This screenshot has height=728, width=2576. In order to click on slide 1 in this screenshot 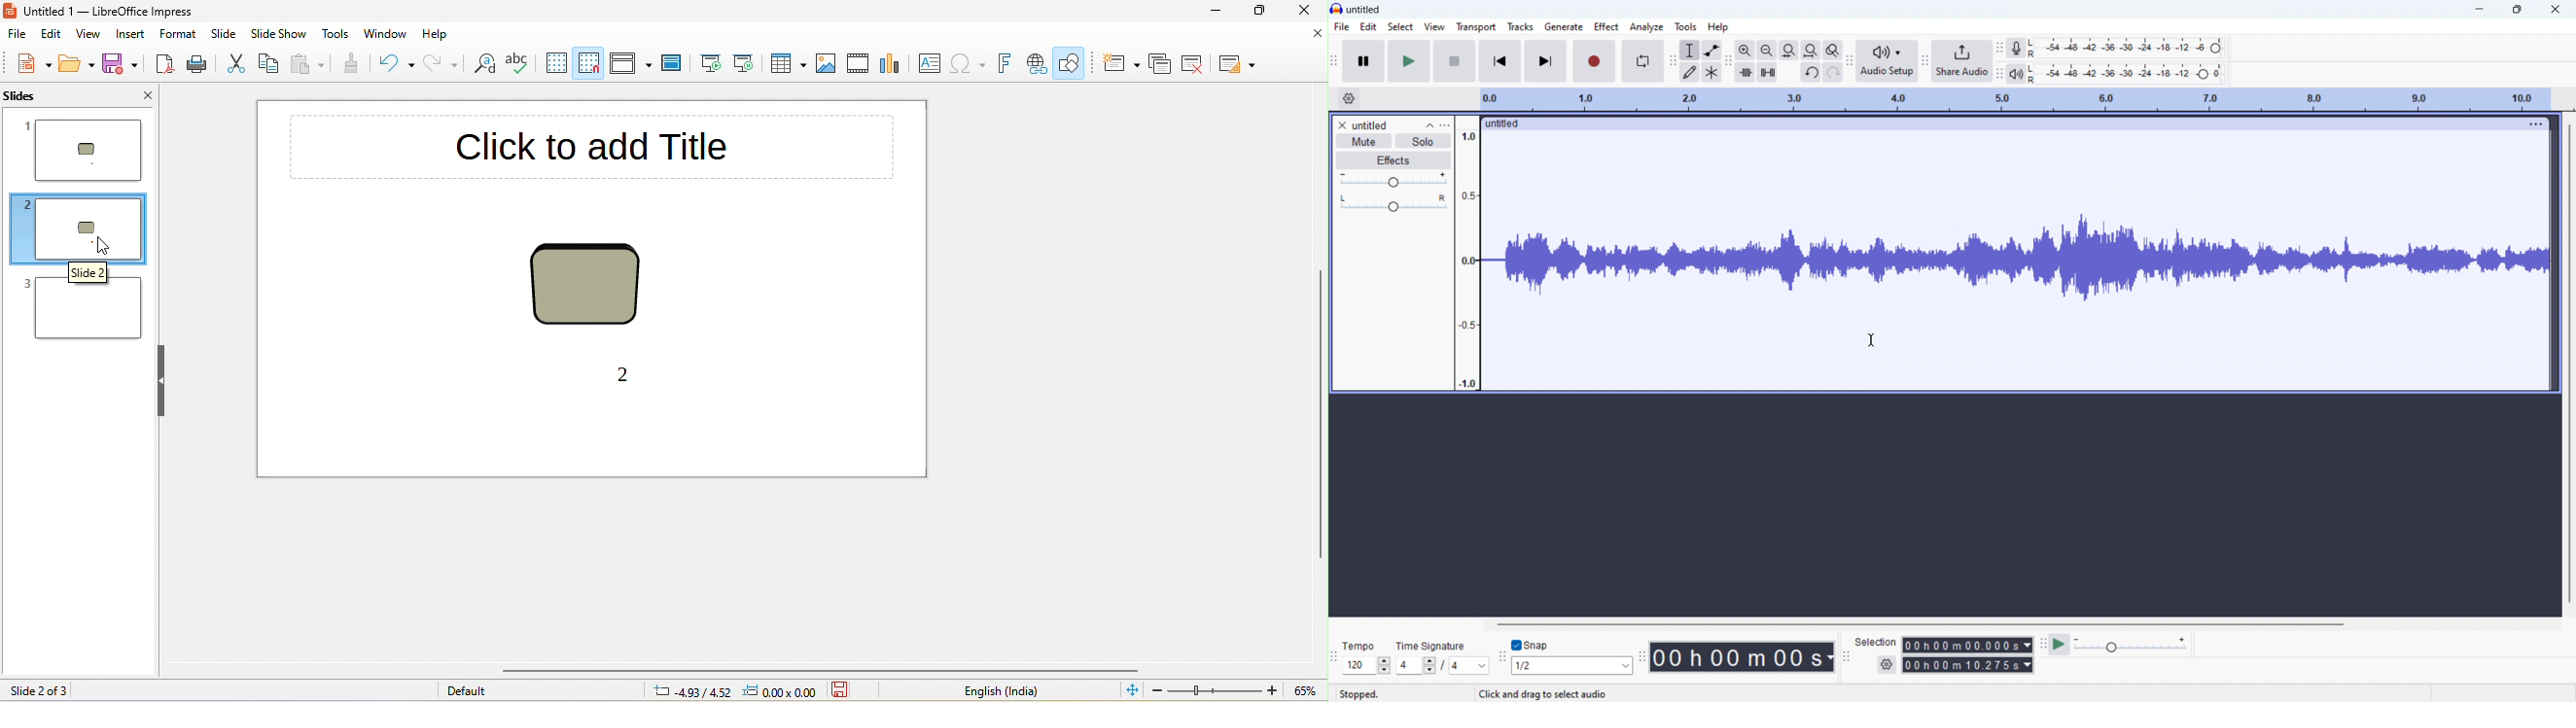, I will do `click(84, 152)`.